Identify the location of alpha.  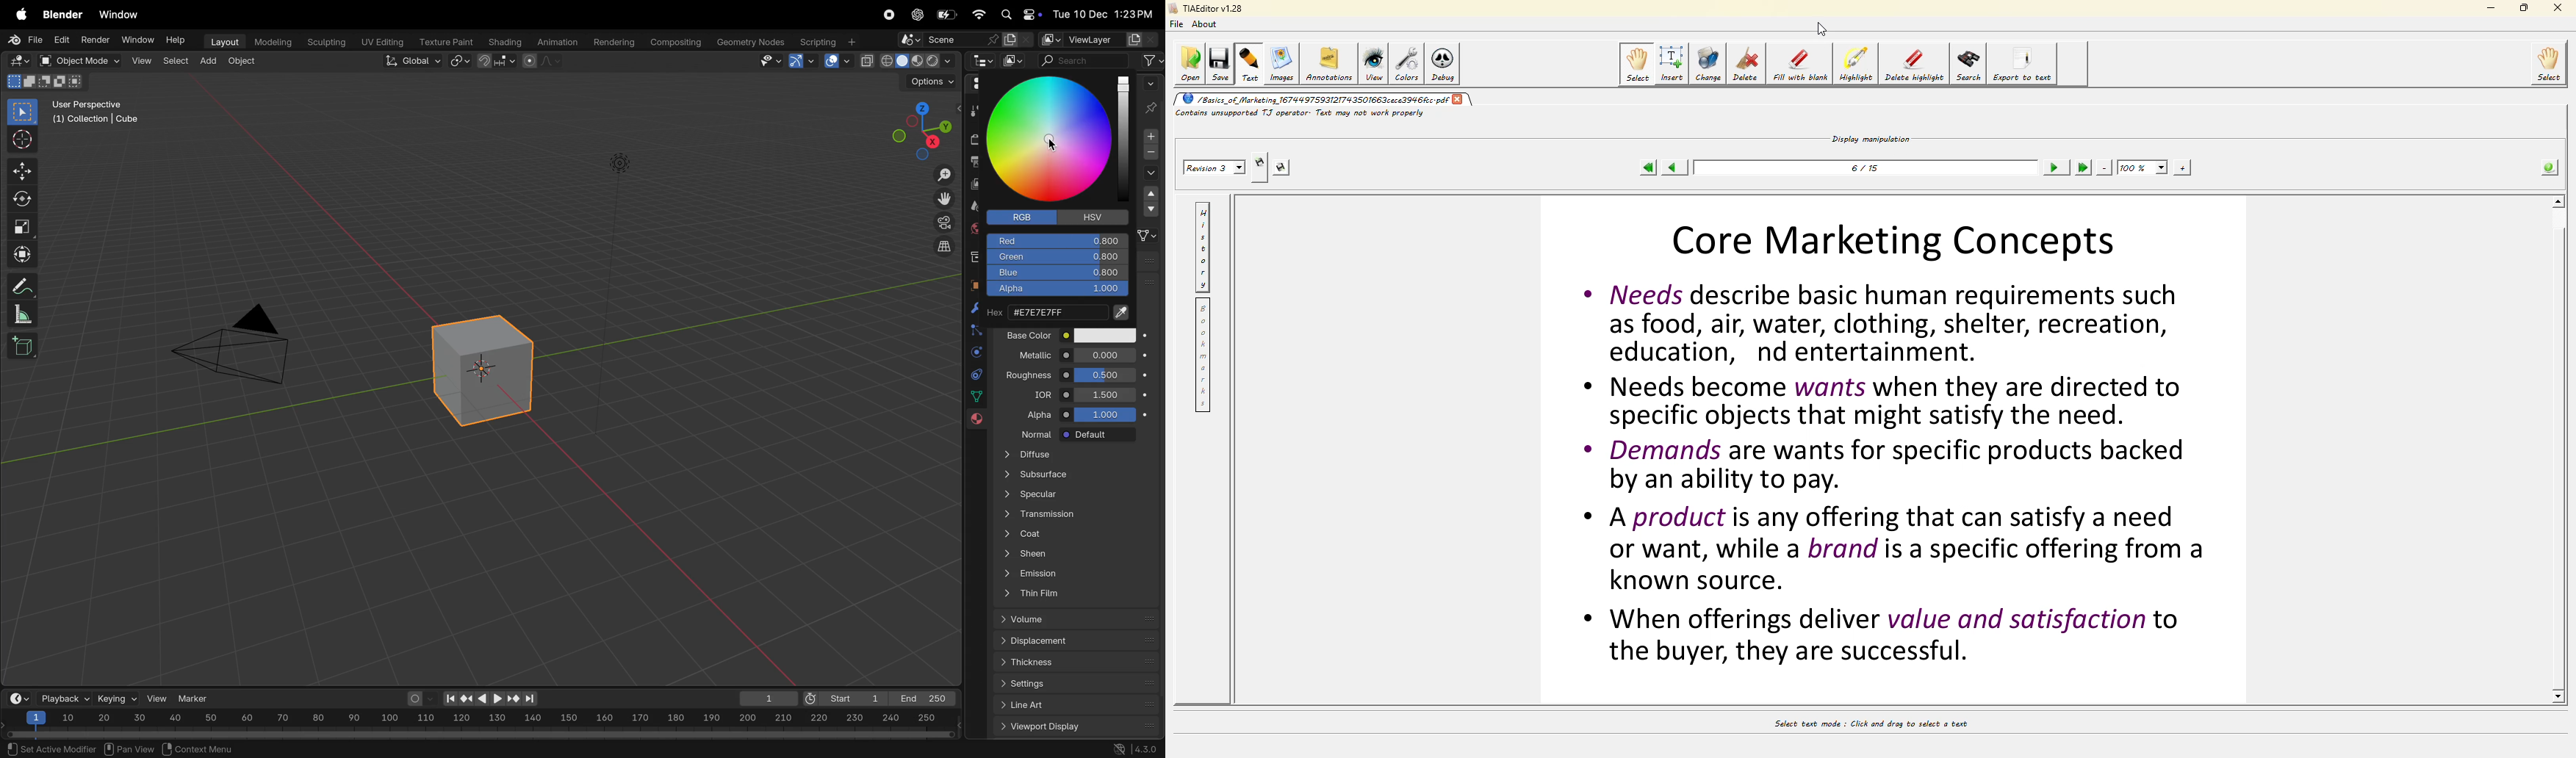
(1035, 412).